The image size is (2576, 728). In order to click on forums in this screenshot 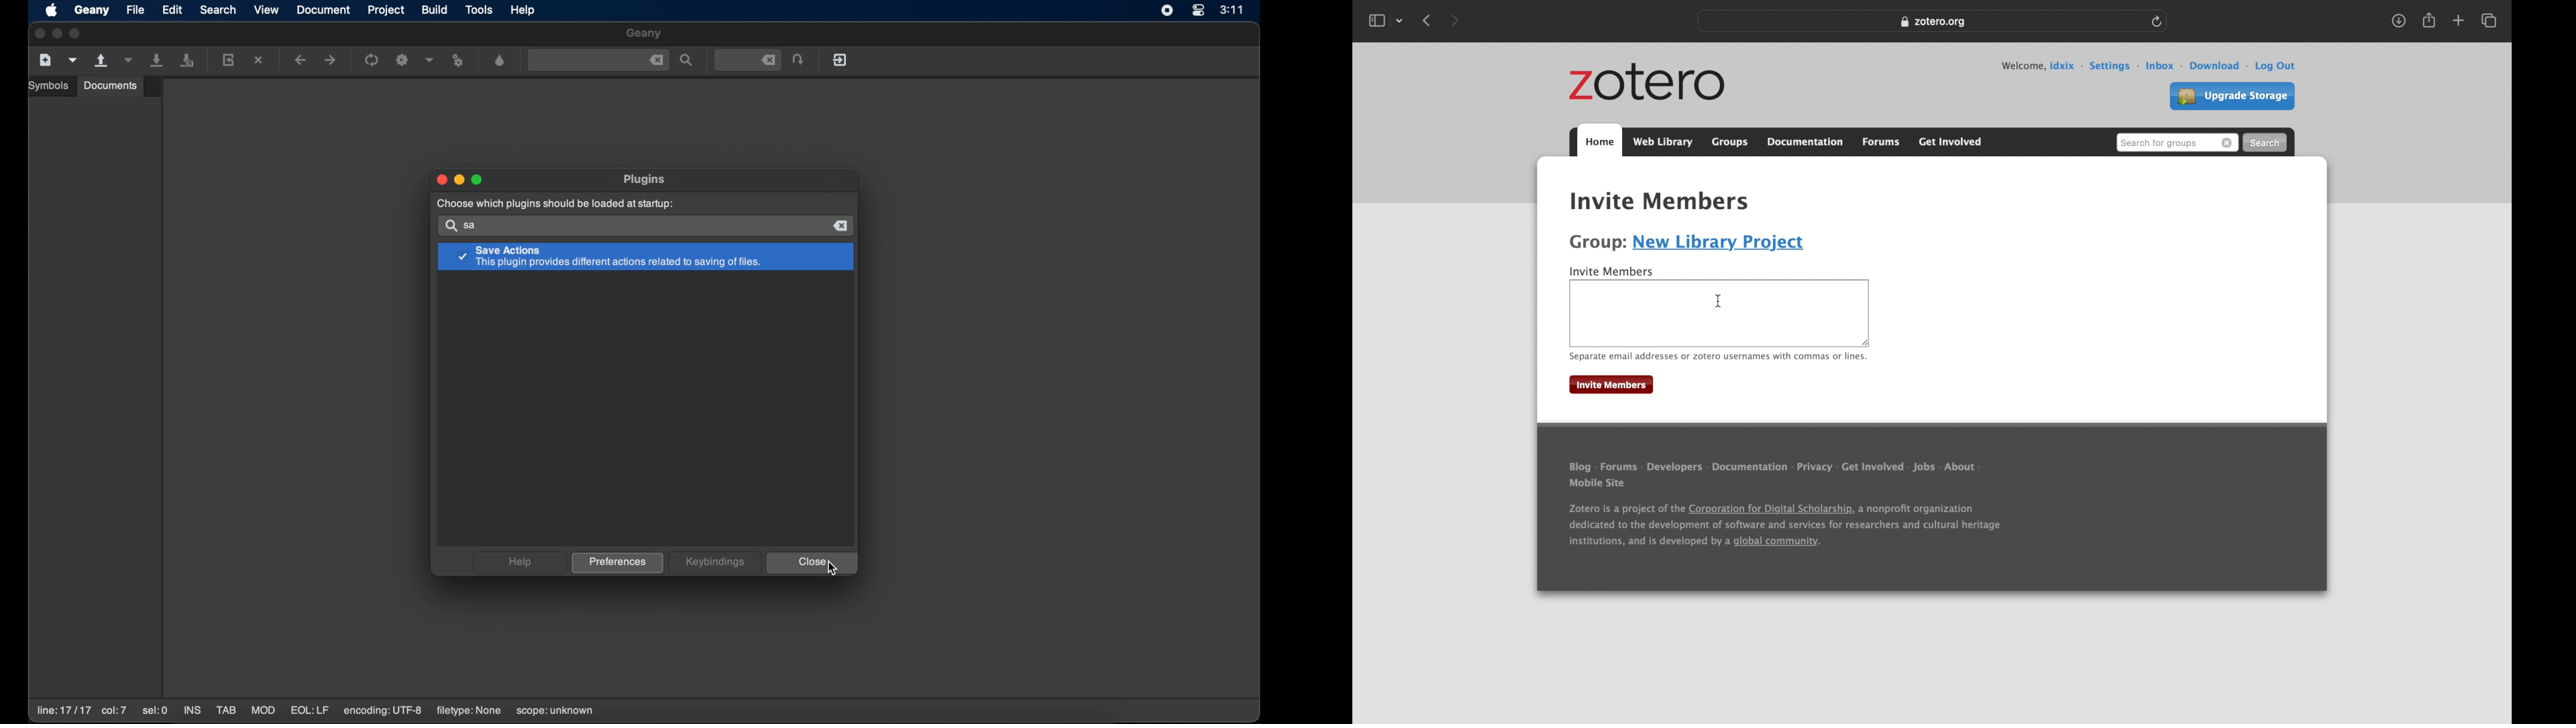, I will do `click(1884, 141)`.